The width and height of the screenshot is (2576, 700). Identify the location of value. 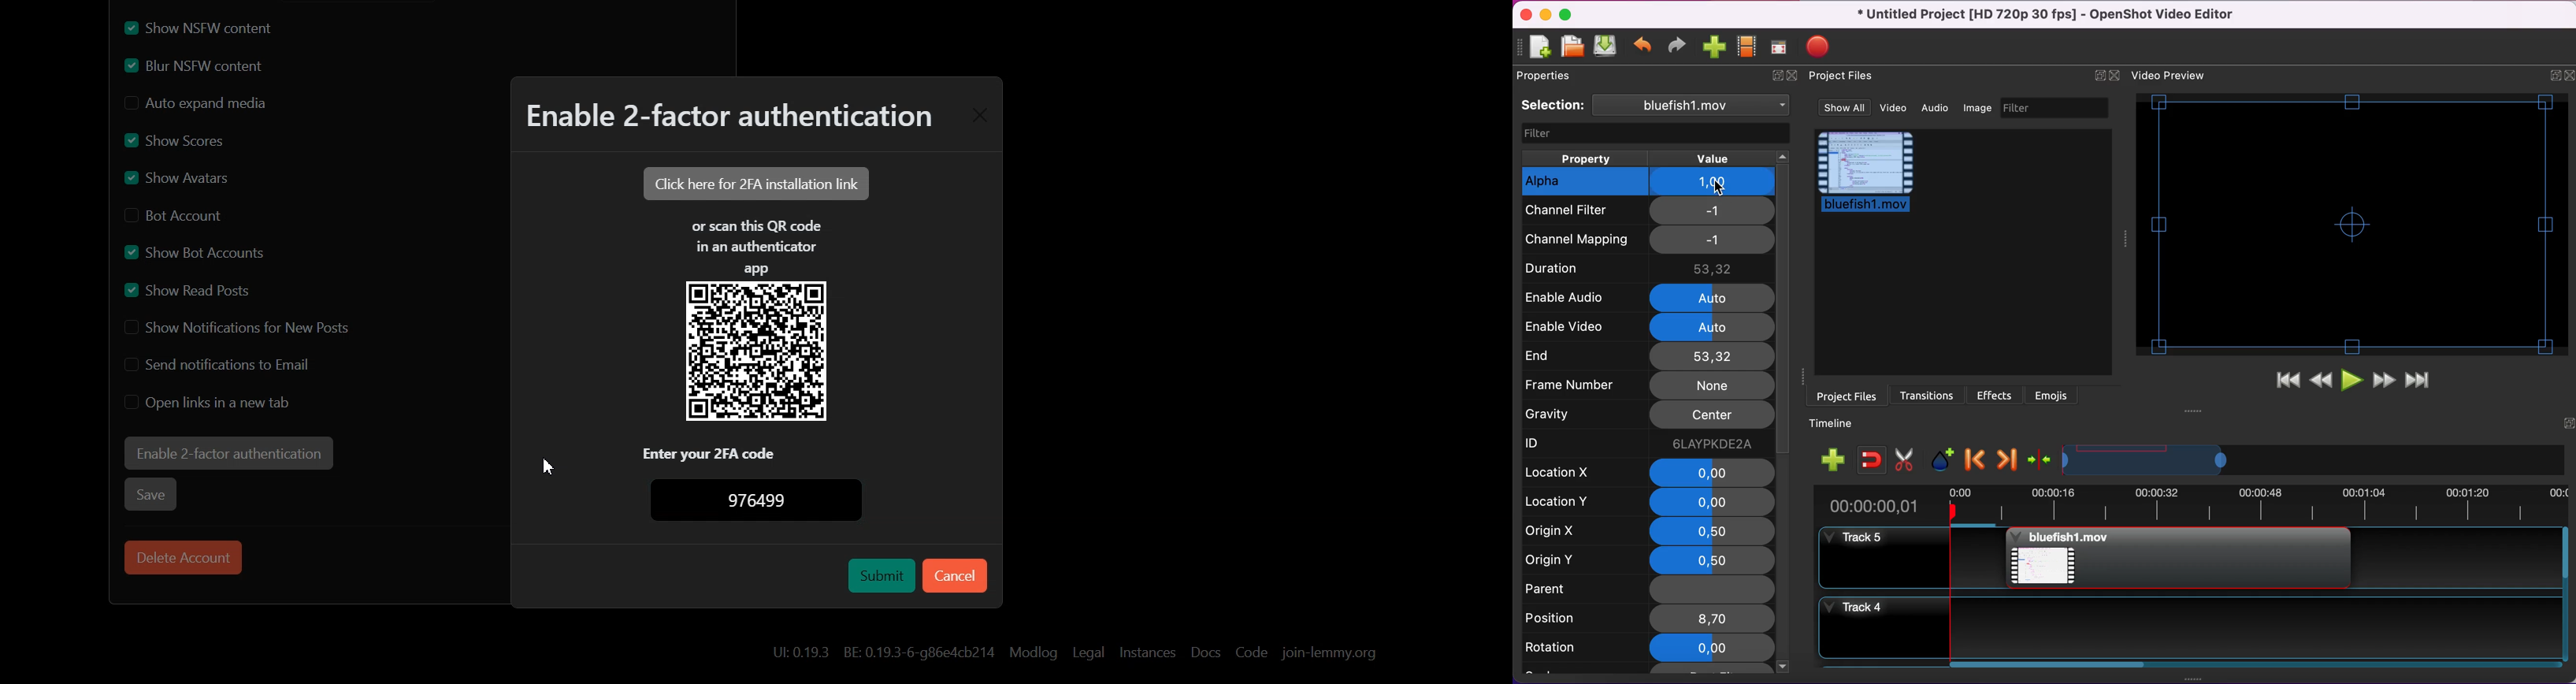
(1723, 157).